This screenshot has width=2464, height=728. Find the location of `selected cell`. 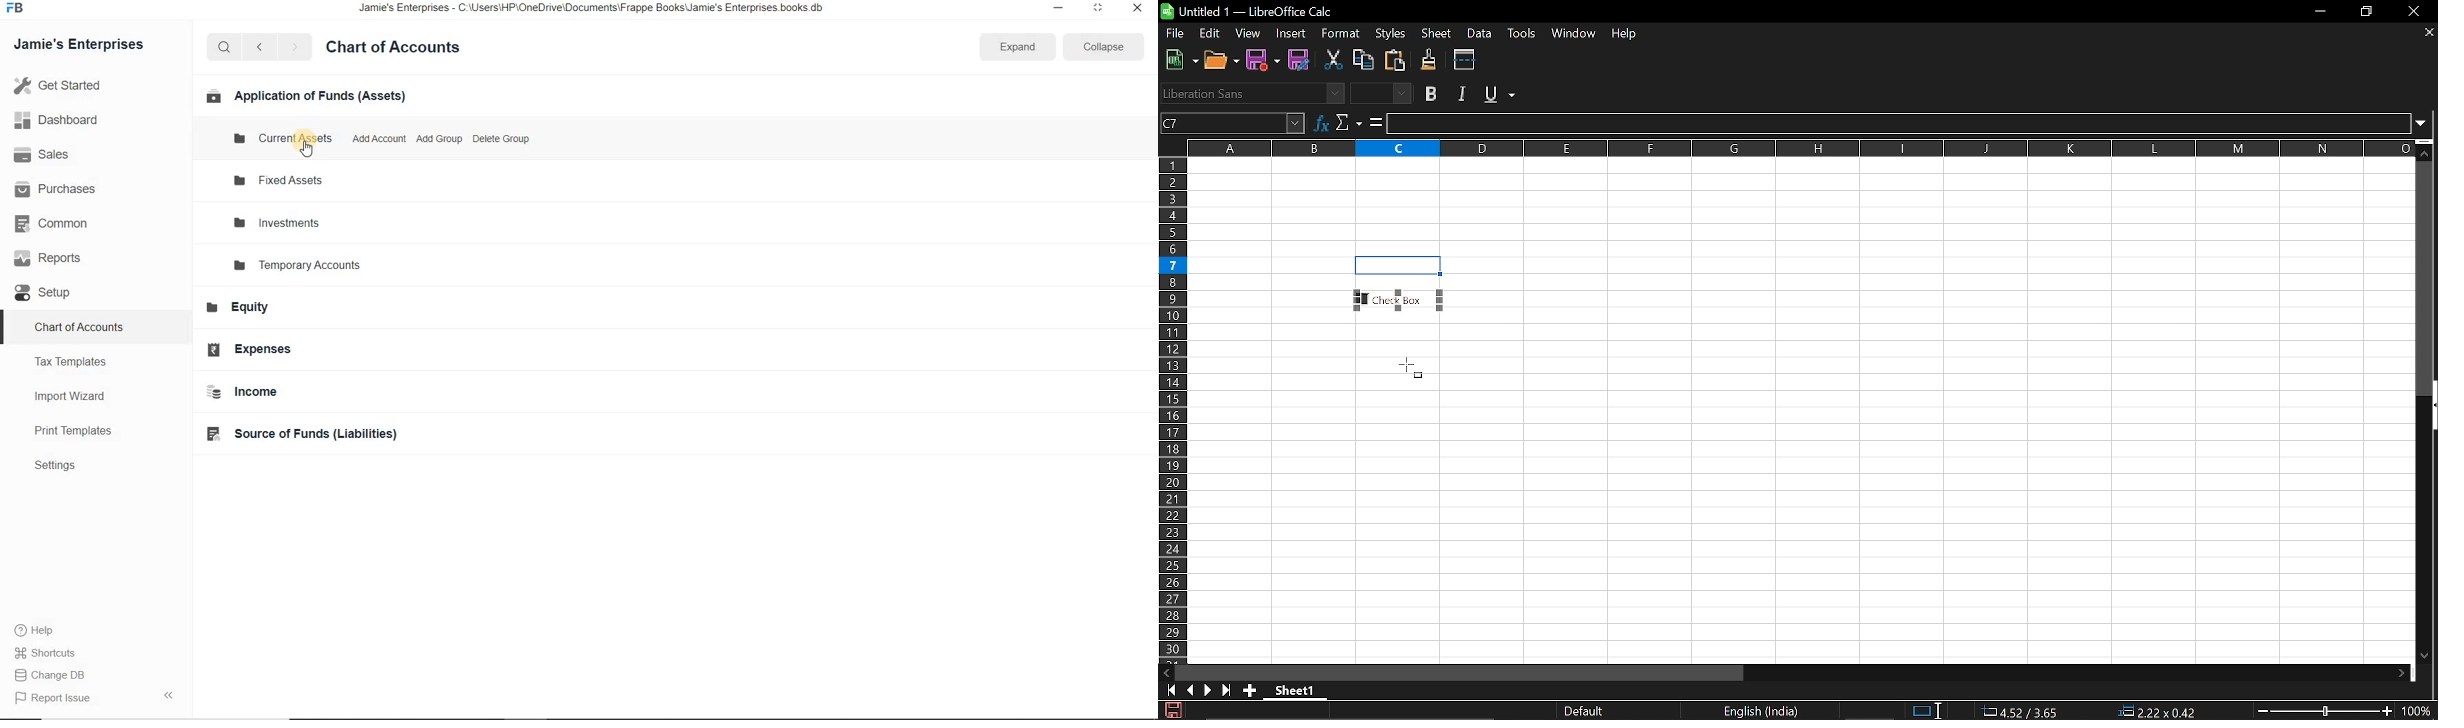

selected cell is located at coordinates (1399, 266).